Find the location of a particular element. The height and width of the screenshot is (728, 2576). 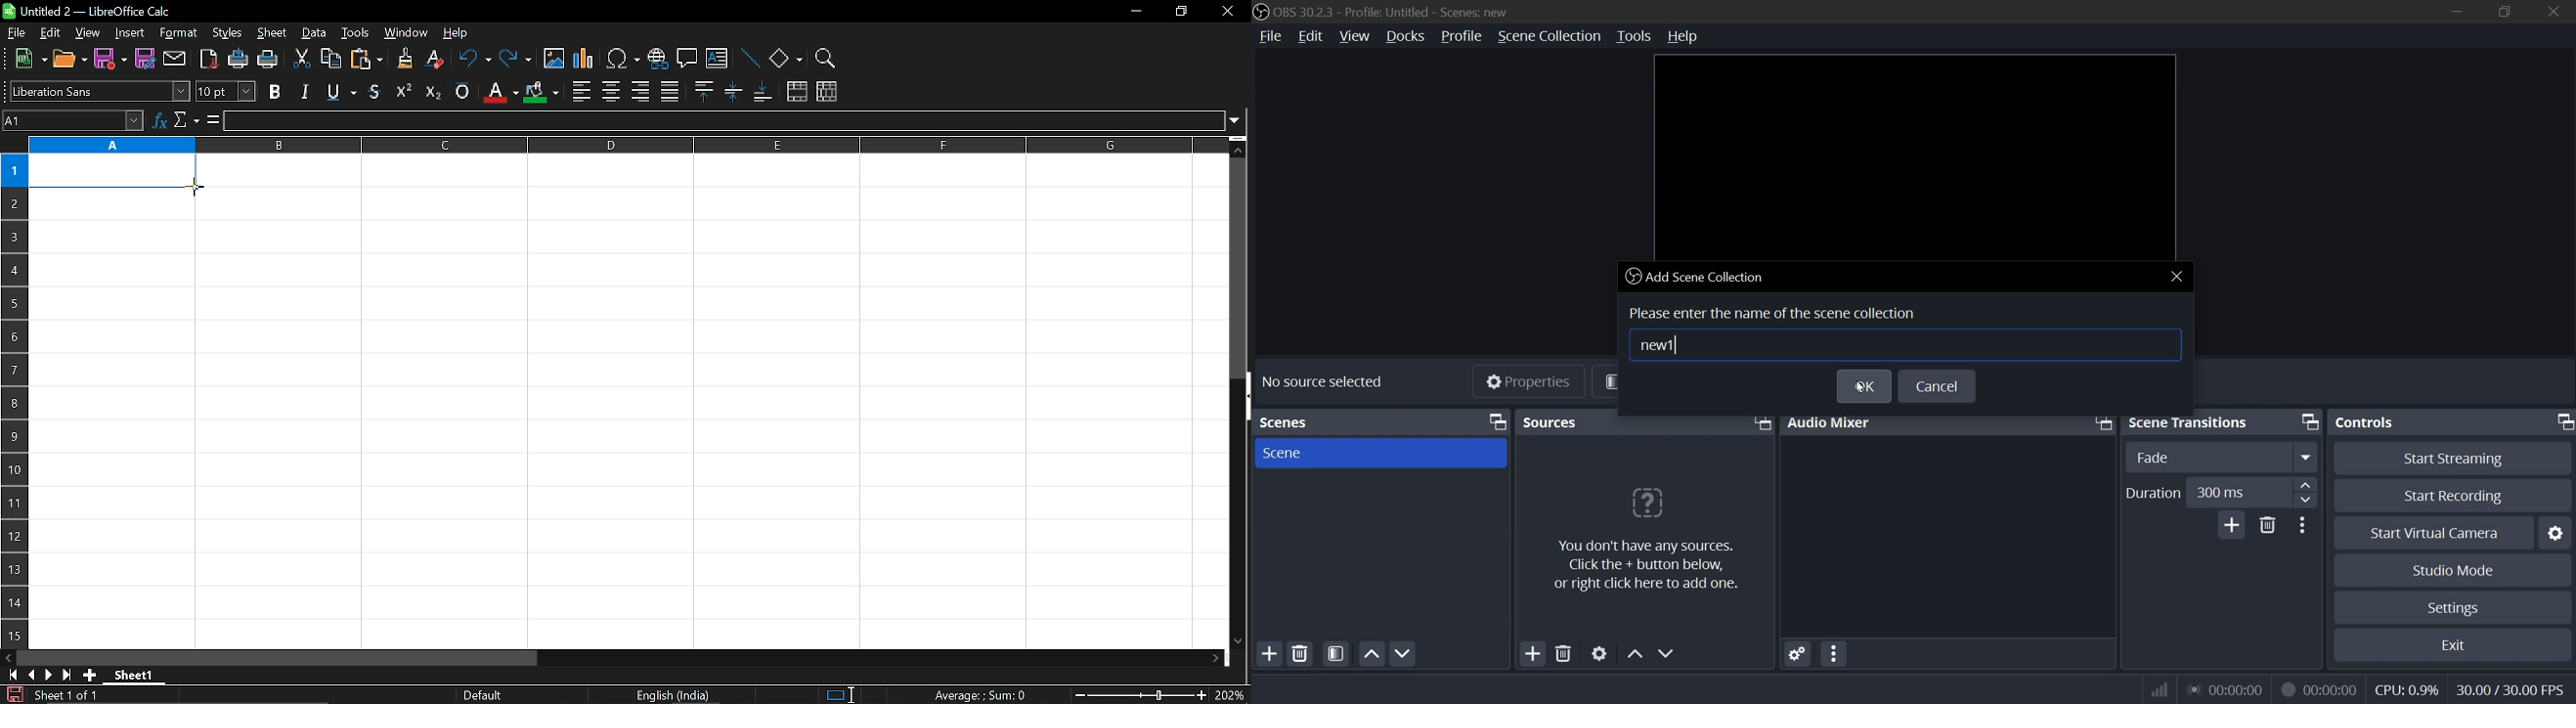

insert image is located at coordinates (553, 60).